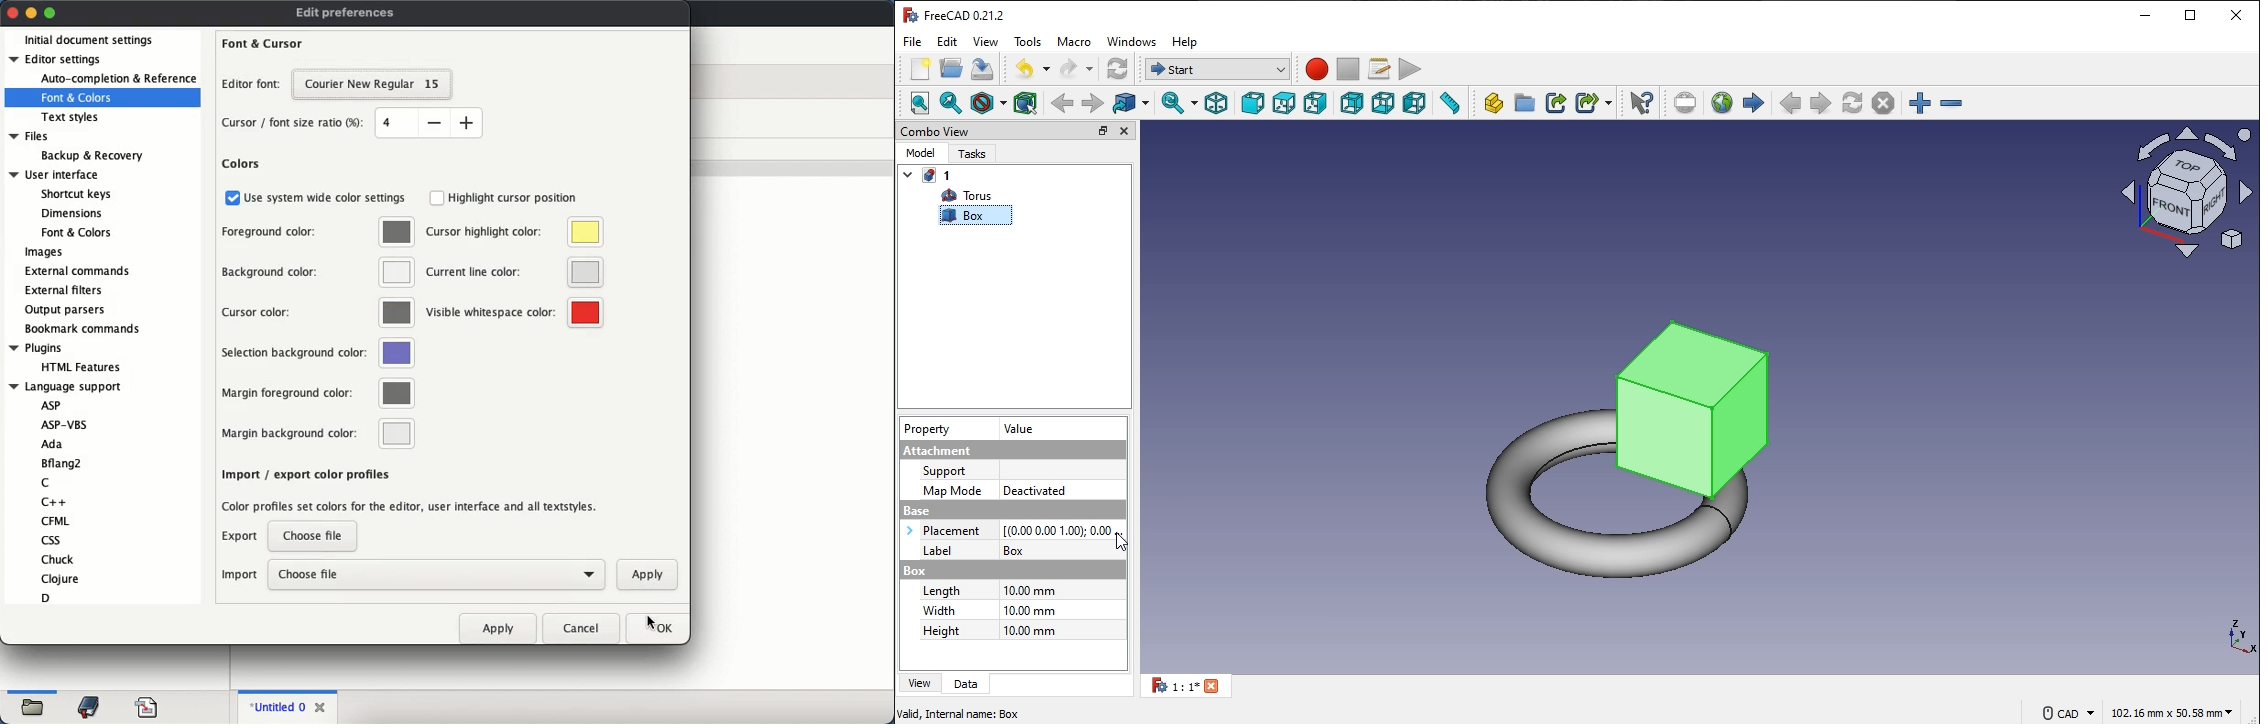  I want to click on 1, so click(926, 176).